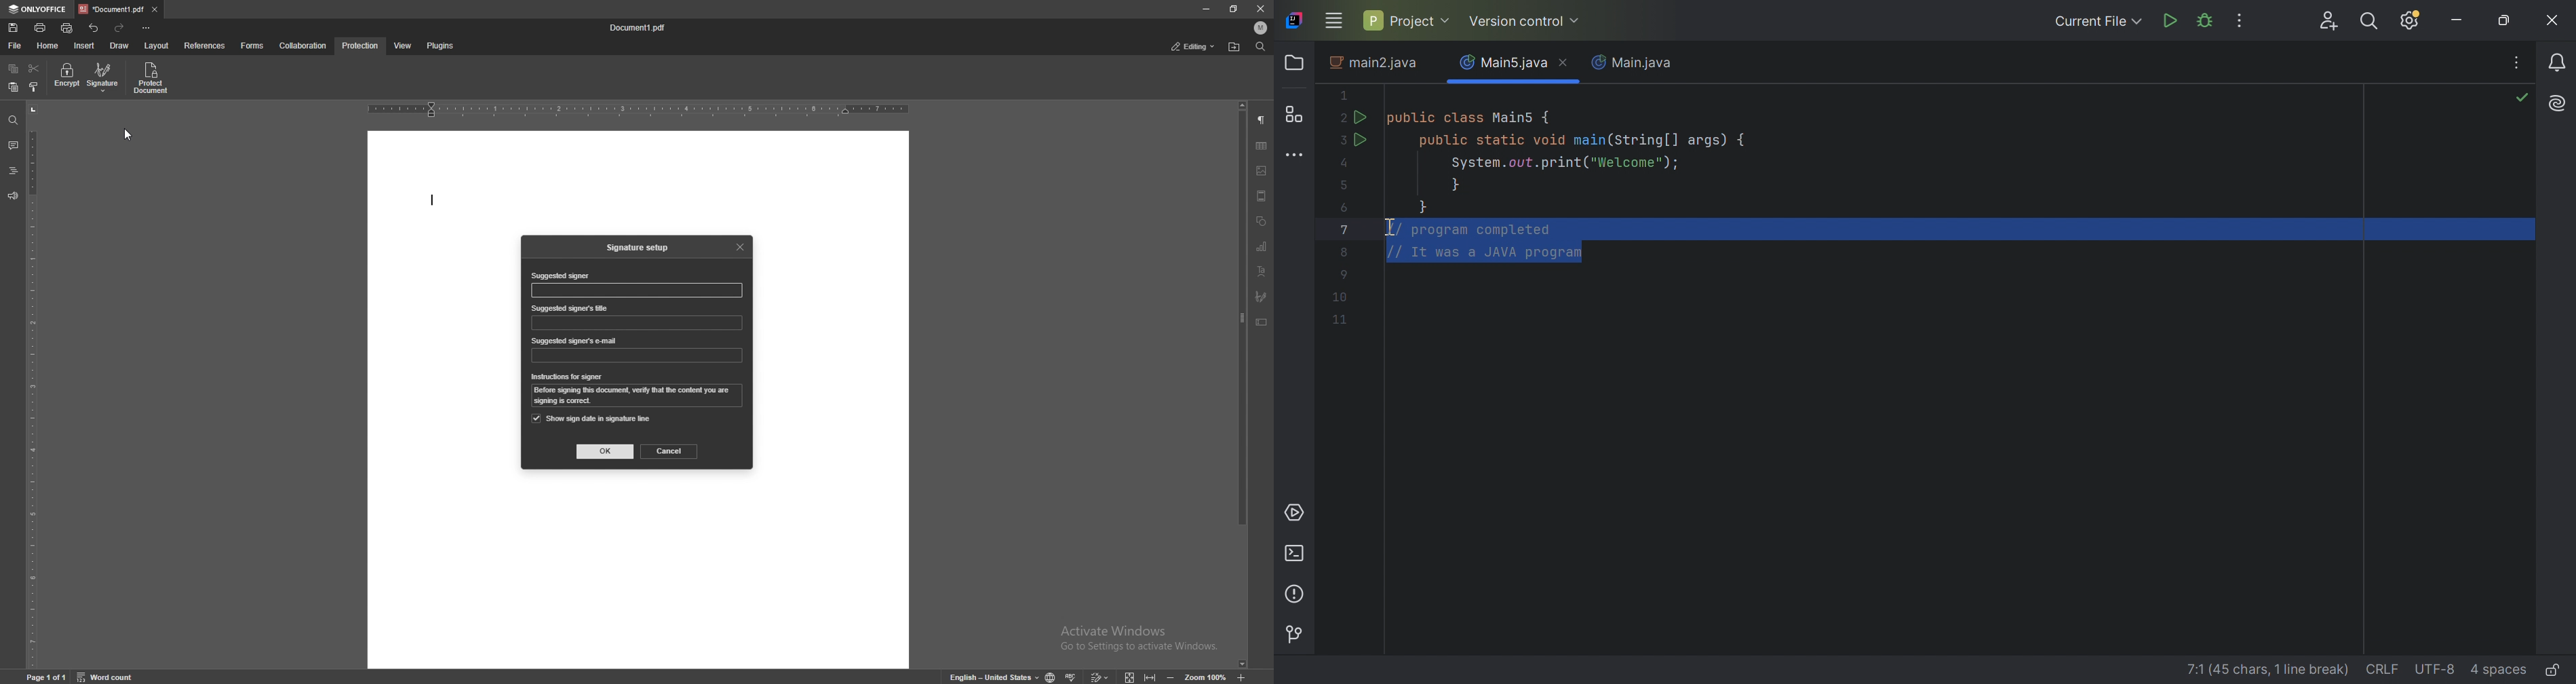 This screenshot has width=2576, height=700. What do you see at coordinates (13, 69) in the screenshot?
I see `copy` at bounding box center [13, 69].